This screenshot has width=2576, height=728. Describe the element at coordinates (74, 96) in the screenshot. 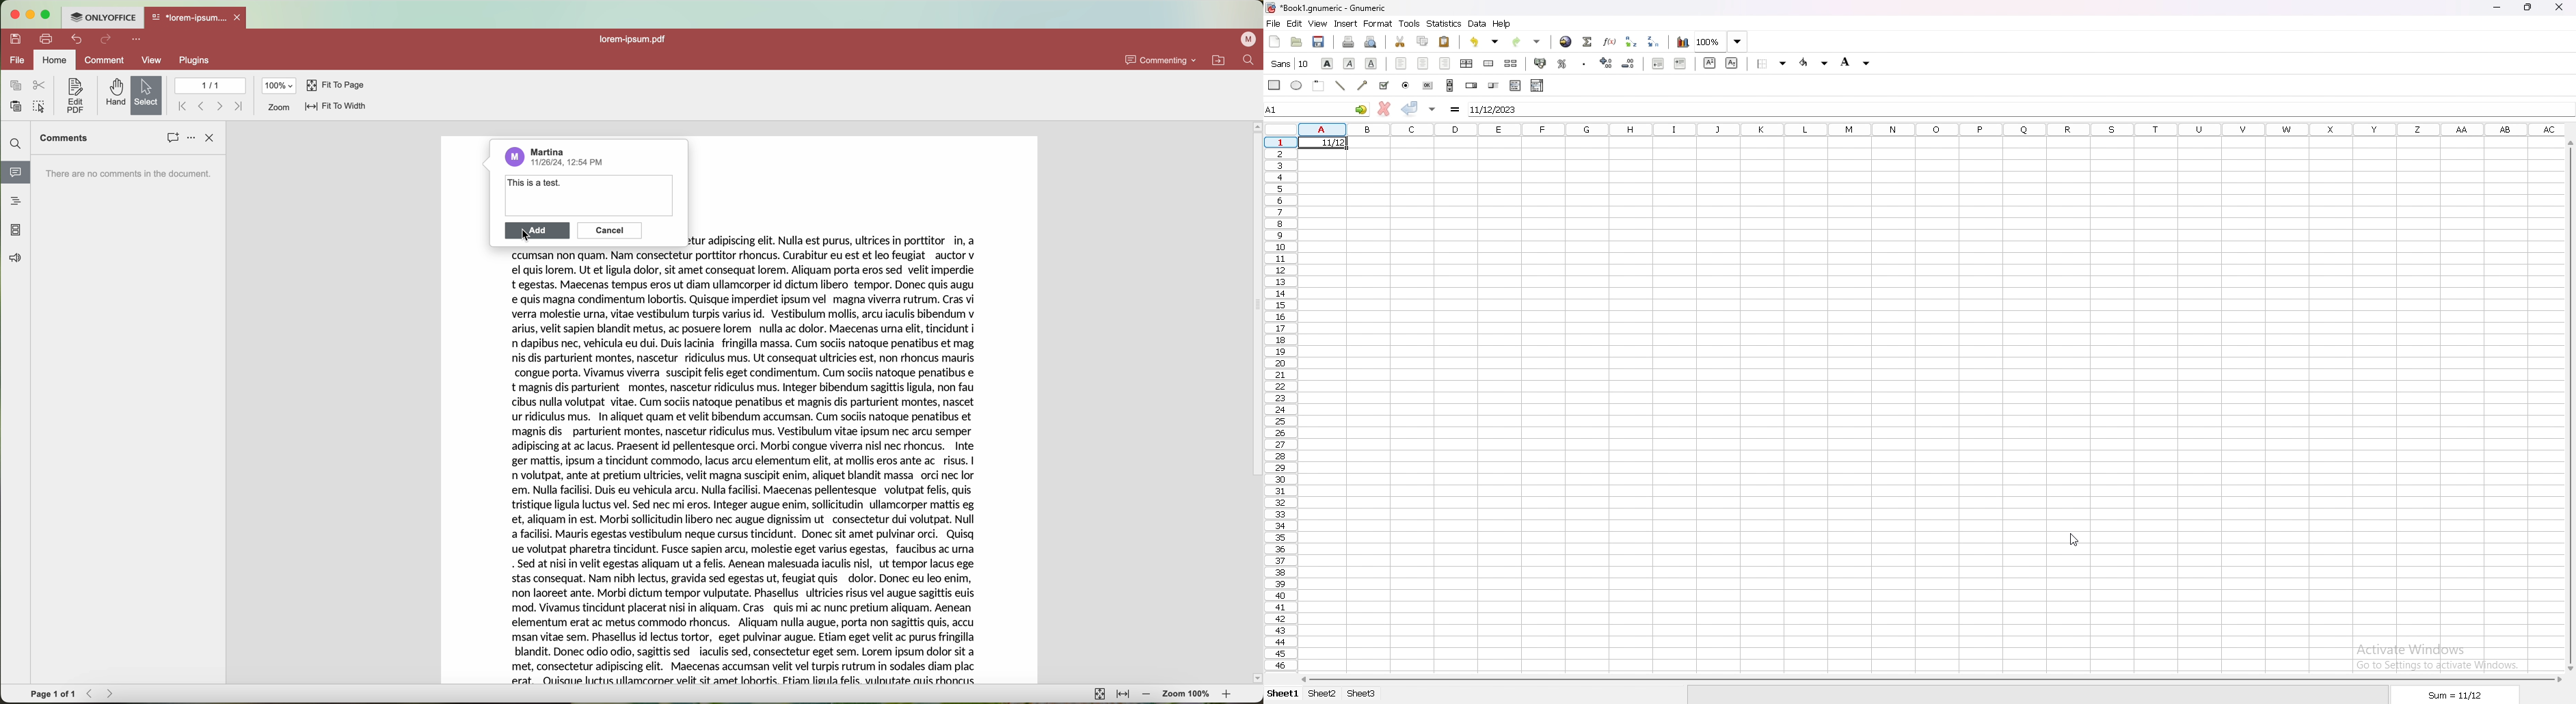

I see `edit PDF` at that location.